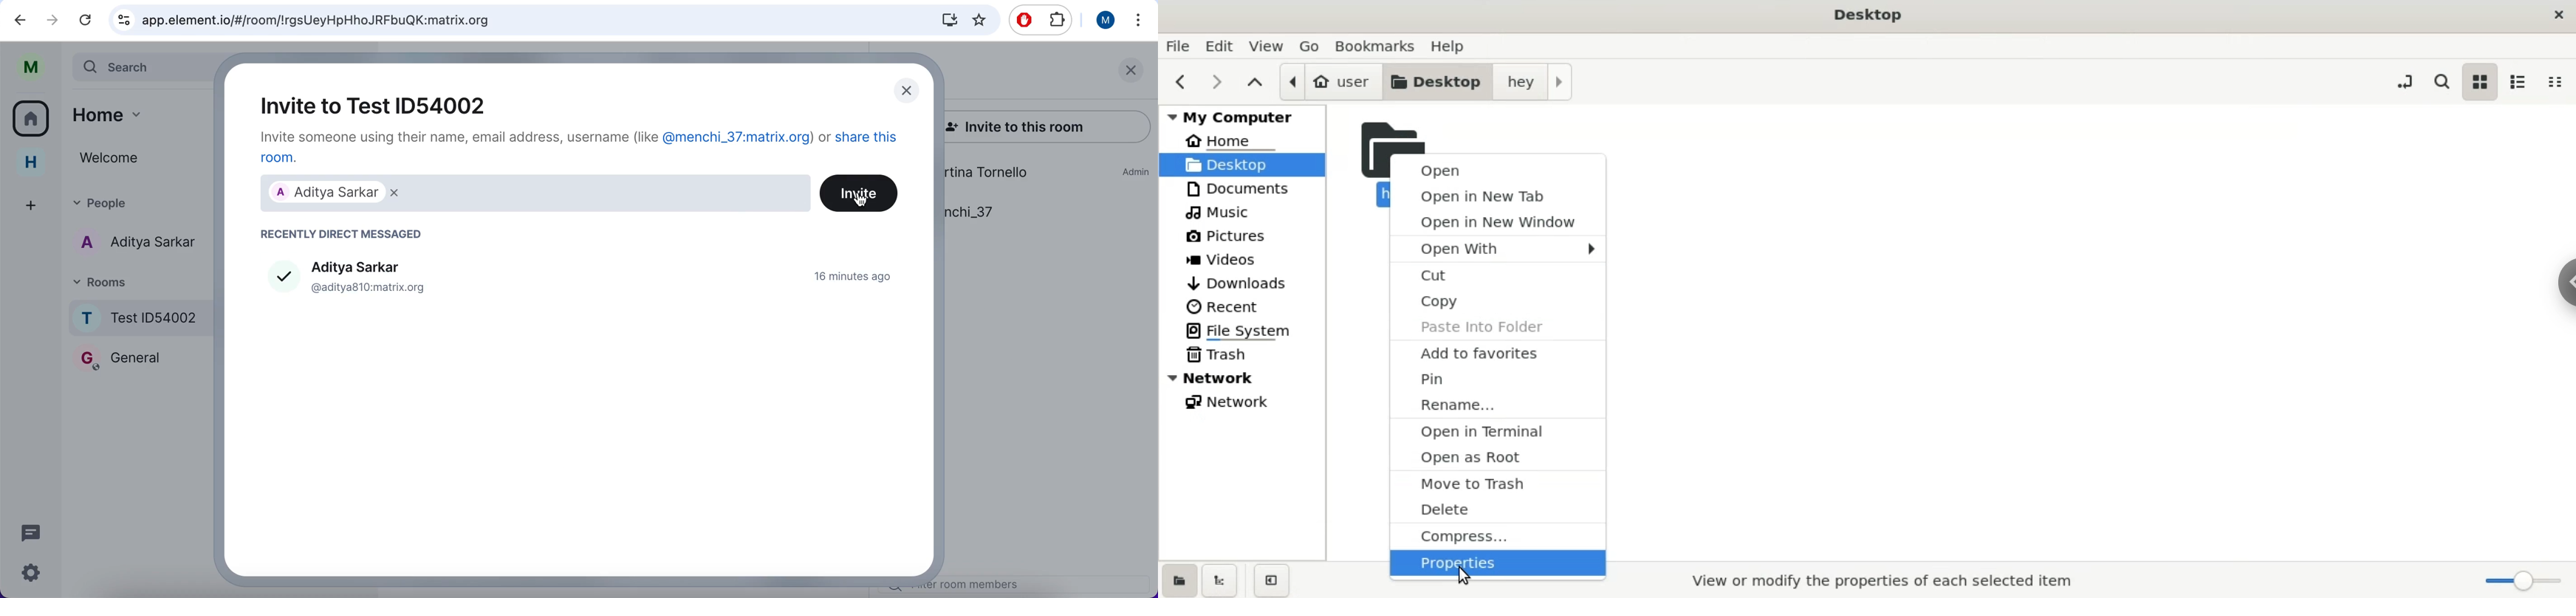 The width and height of the screenshot is (2576, 616). I want to click on redo, so click(52, 20).